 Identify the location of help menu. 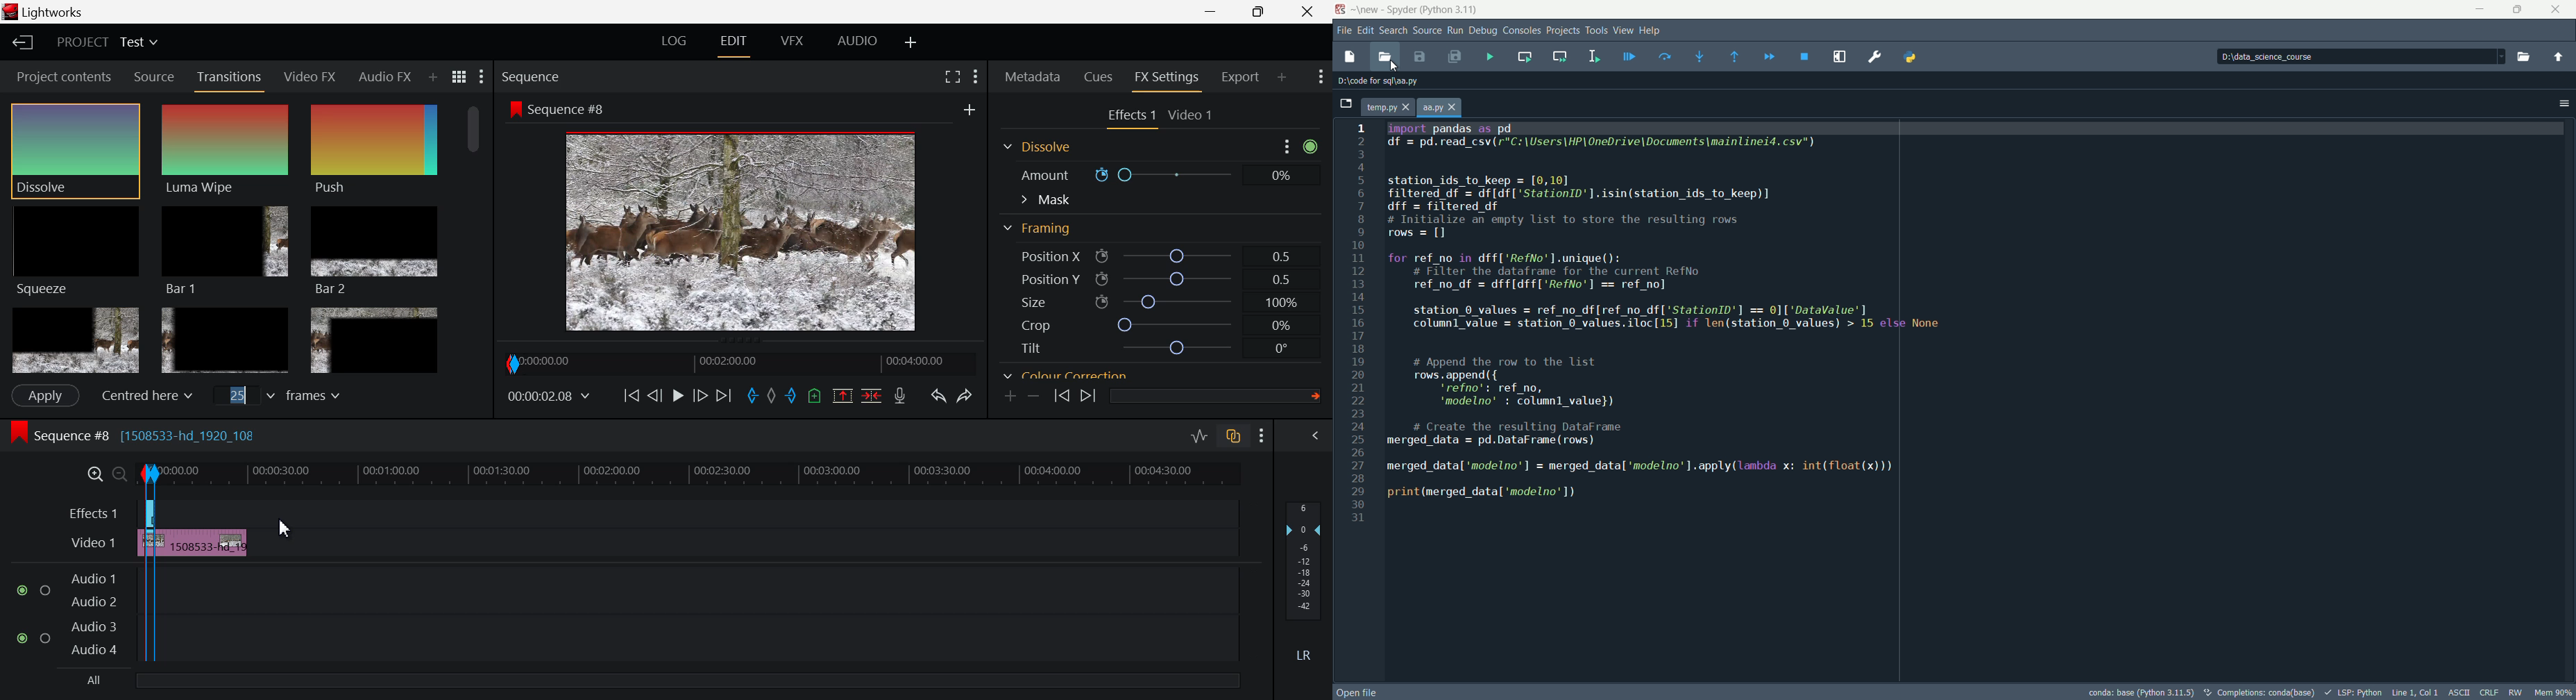
(1651, 30).